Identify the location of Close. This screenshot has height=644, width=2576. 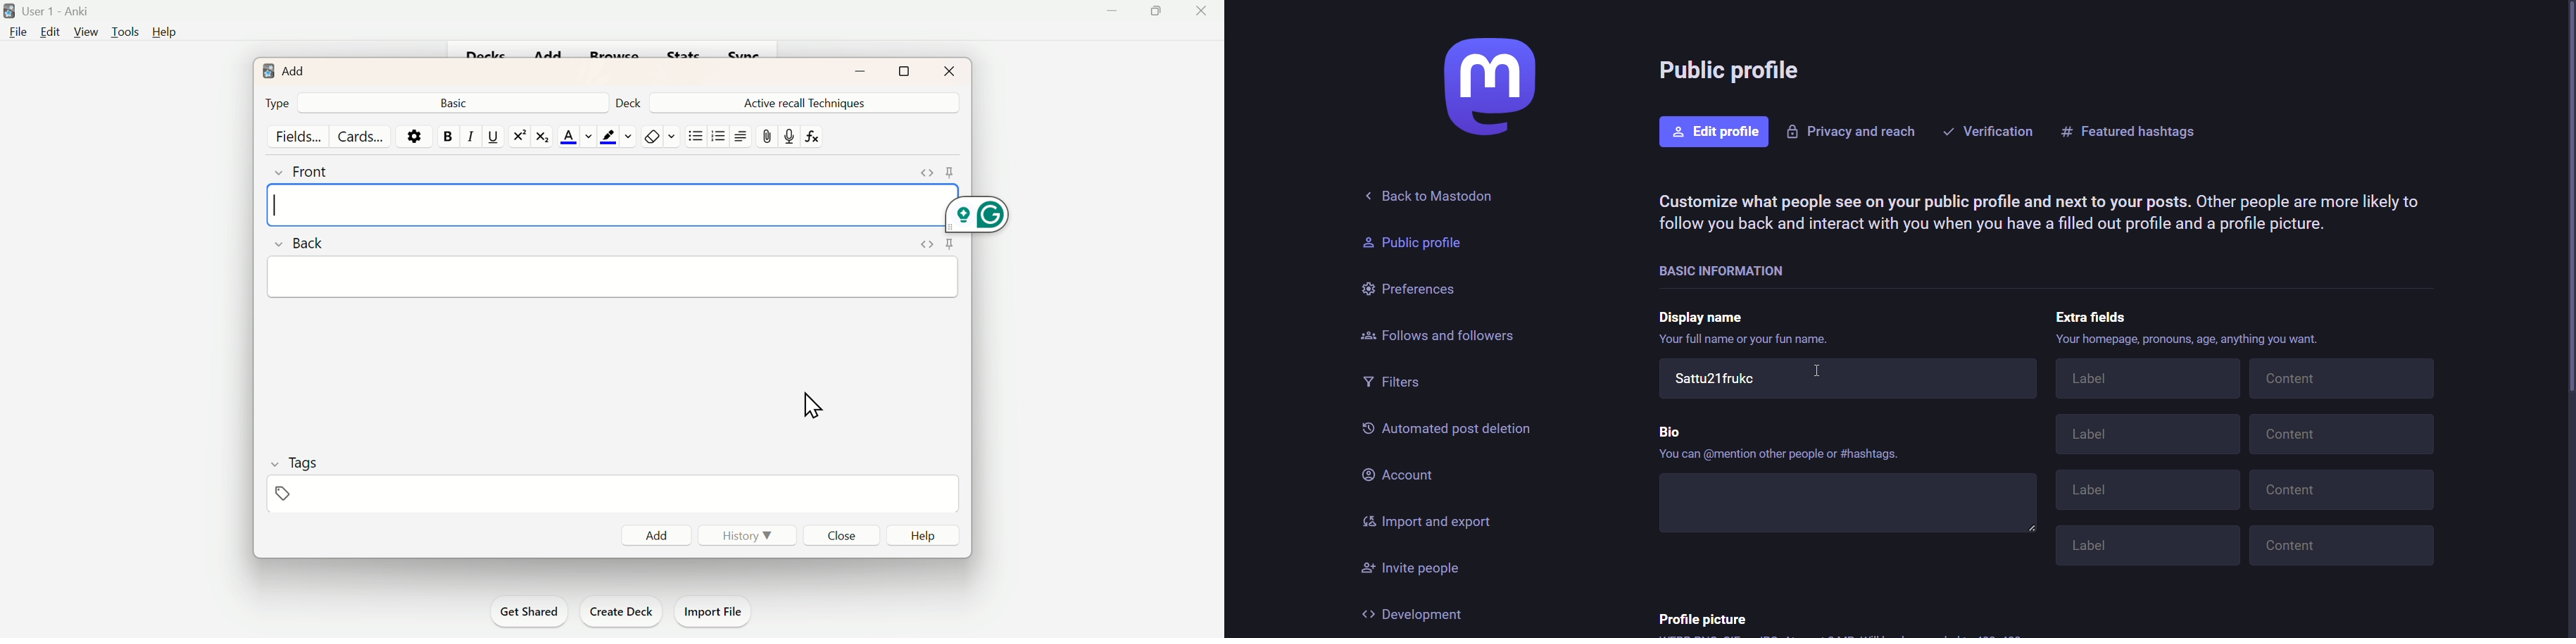
(844, 537).